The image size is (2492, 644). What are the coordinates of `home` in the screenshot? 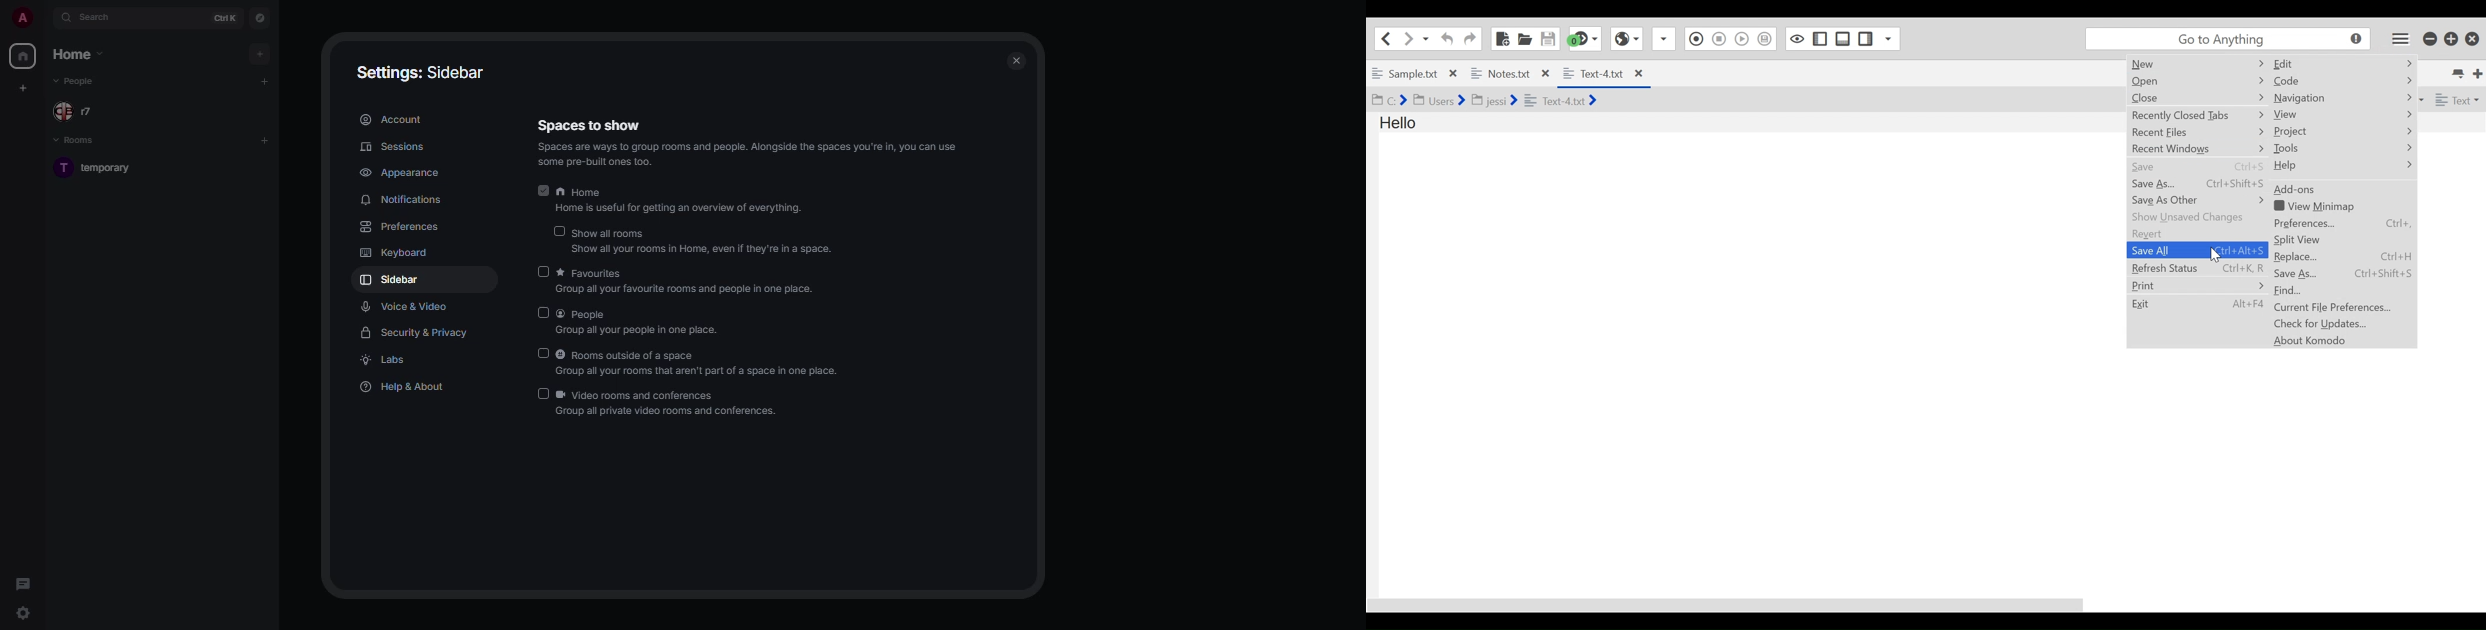 It's located at (78, 57).